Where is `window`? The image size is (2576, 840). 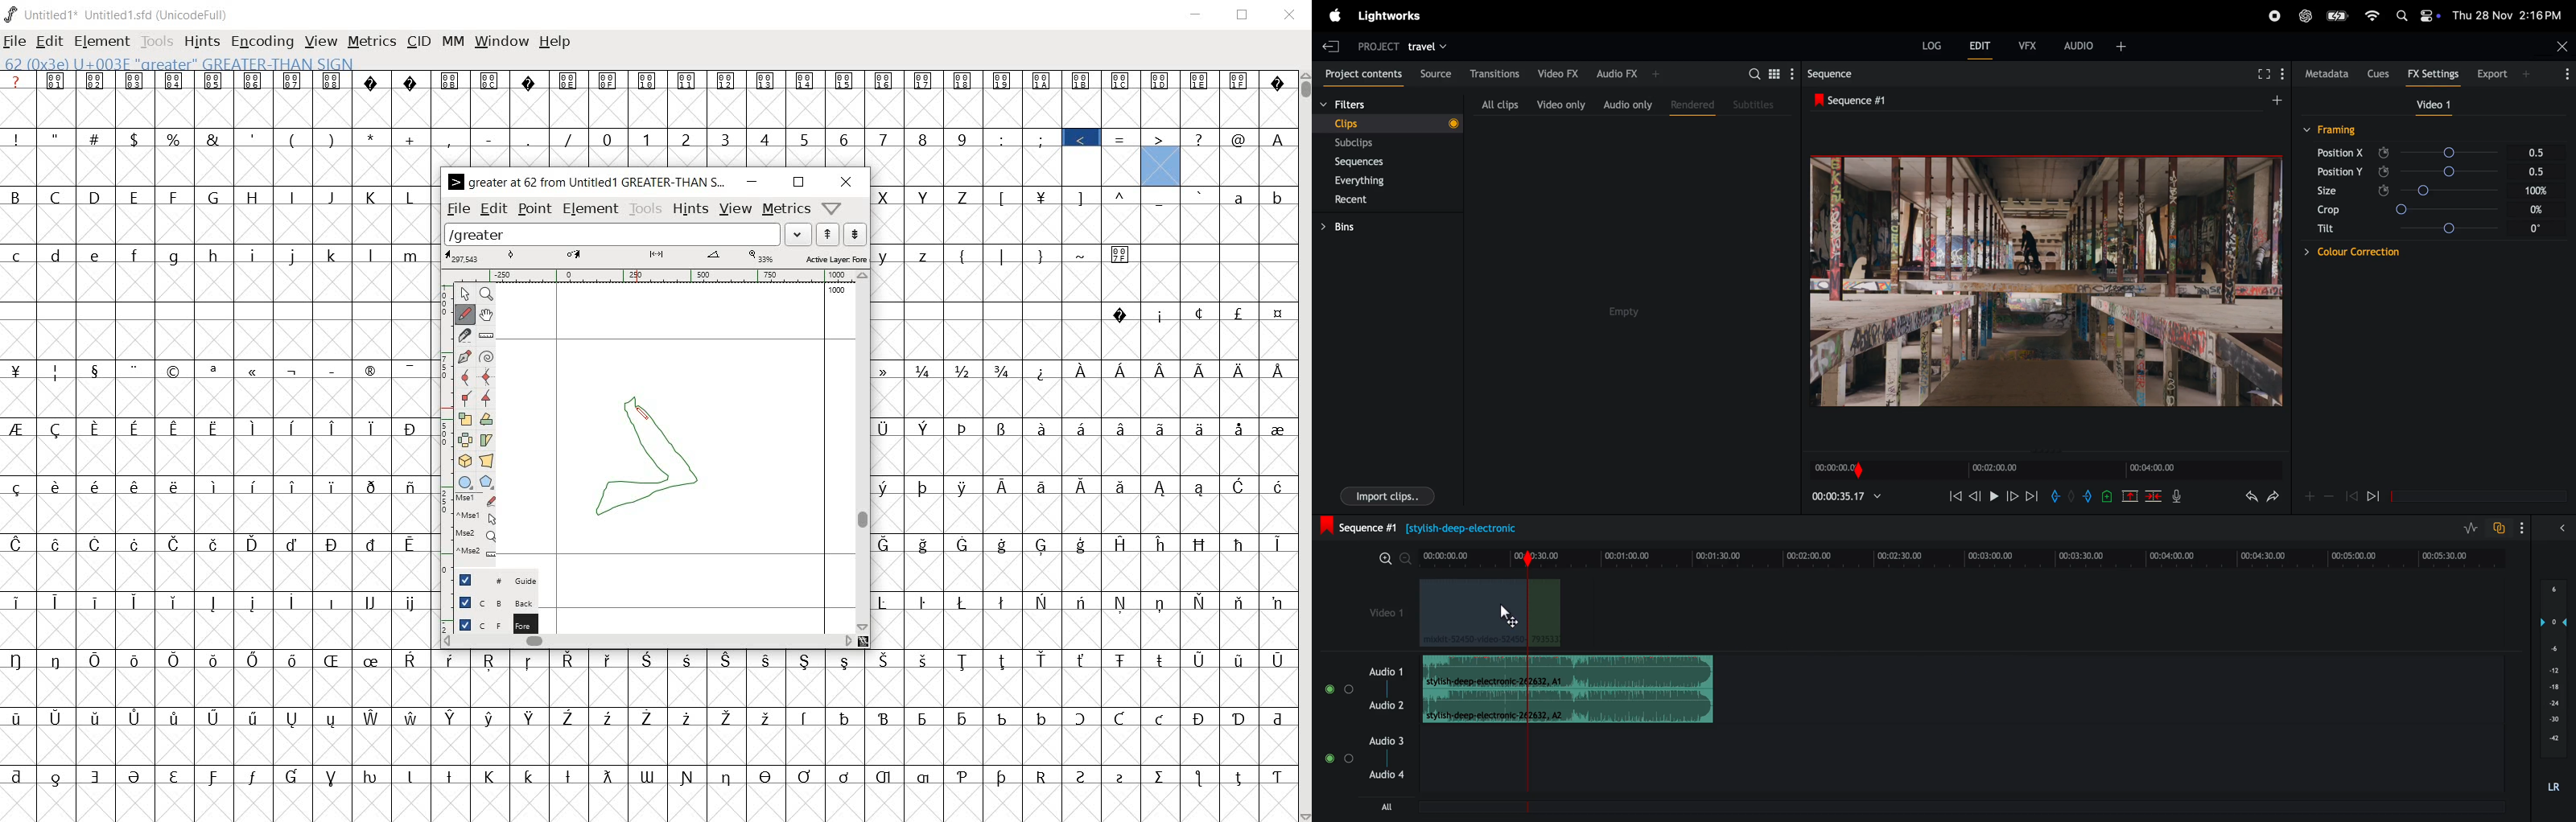 window is located at coordinates (501, 43).